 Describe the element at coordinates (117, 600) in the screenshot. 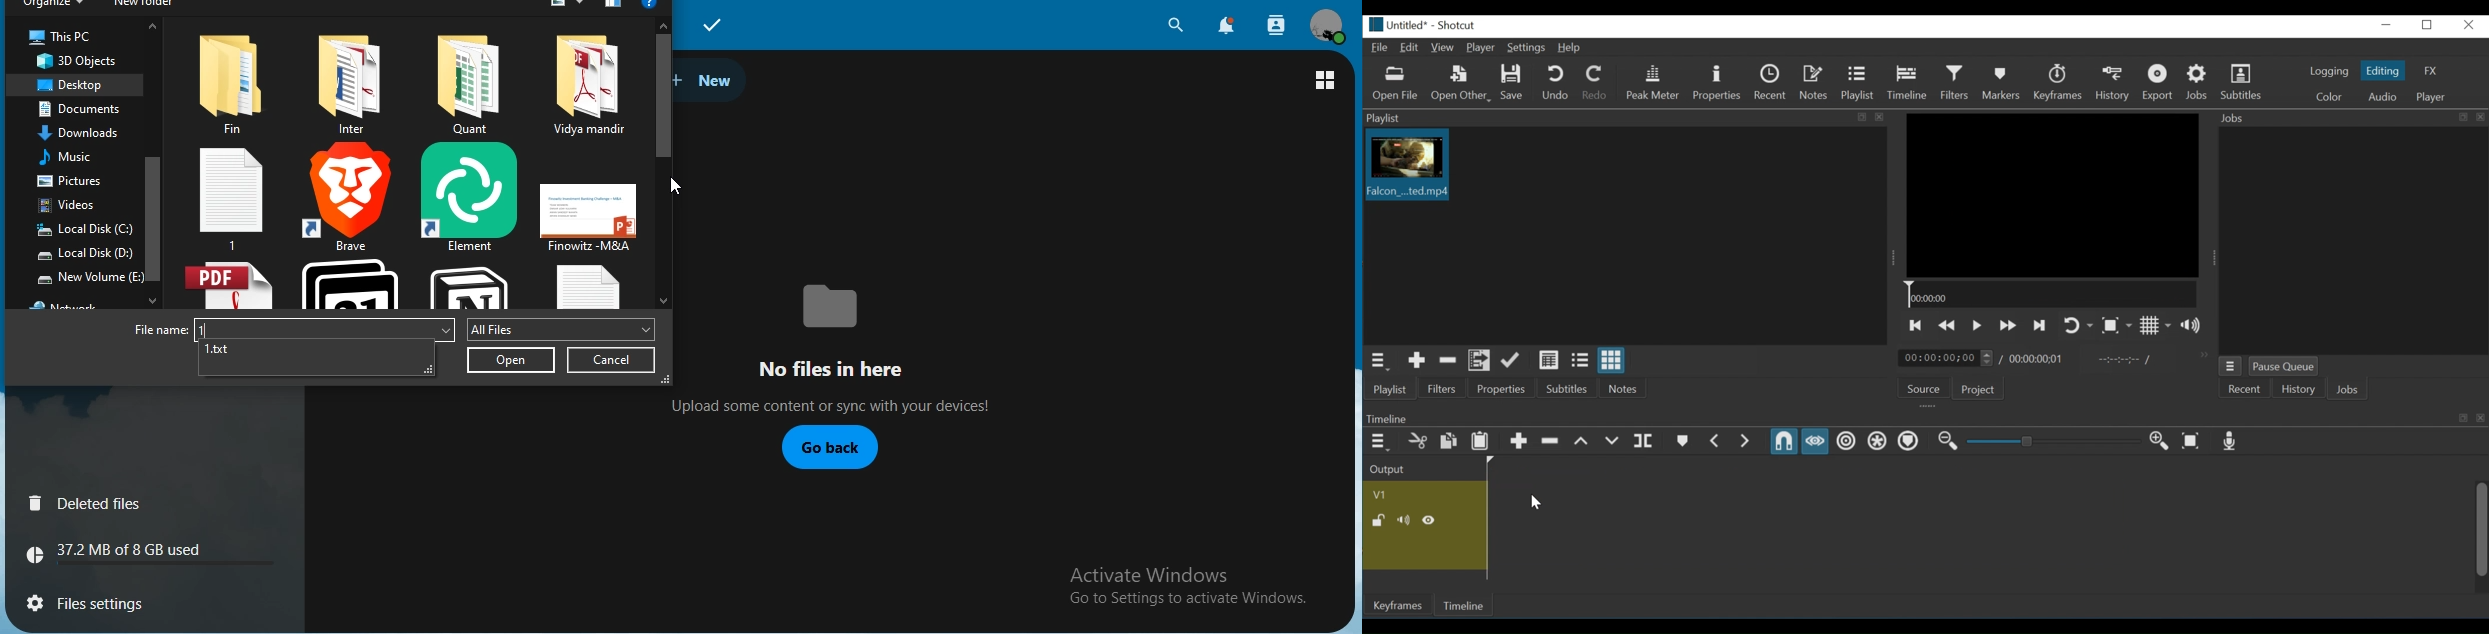

I see `files settings` at that location.